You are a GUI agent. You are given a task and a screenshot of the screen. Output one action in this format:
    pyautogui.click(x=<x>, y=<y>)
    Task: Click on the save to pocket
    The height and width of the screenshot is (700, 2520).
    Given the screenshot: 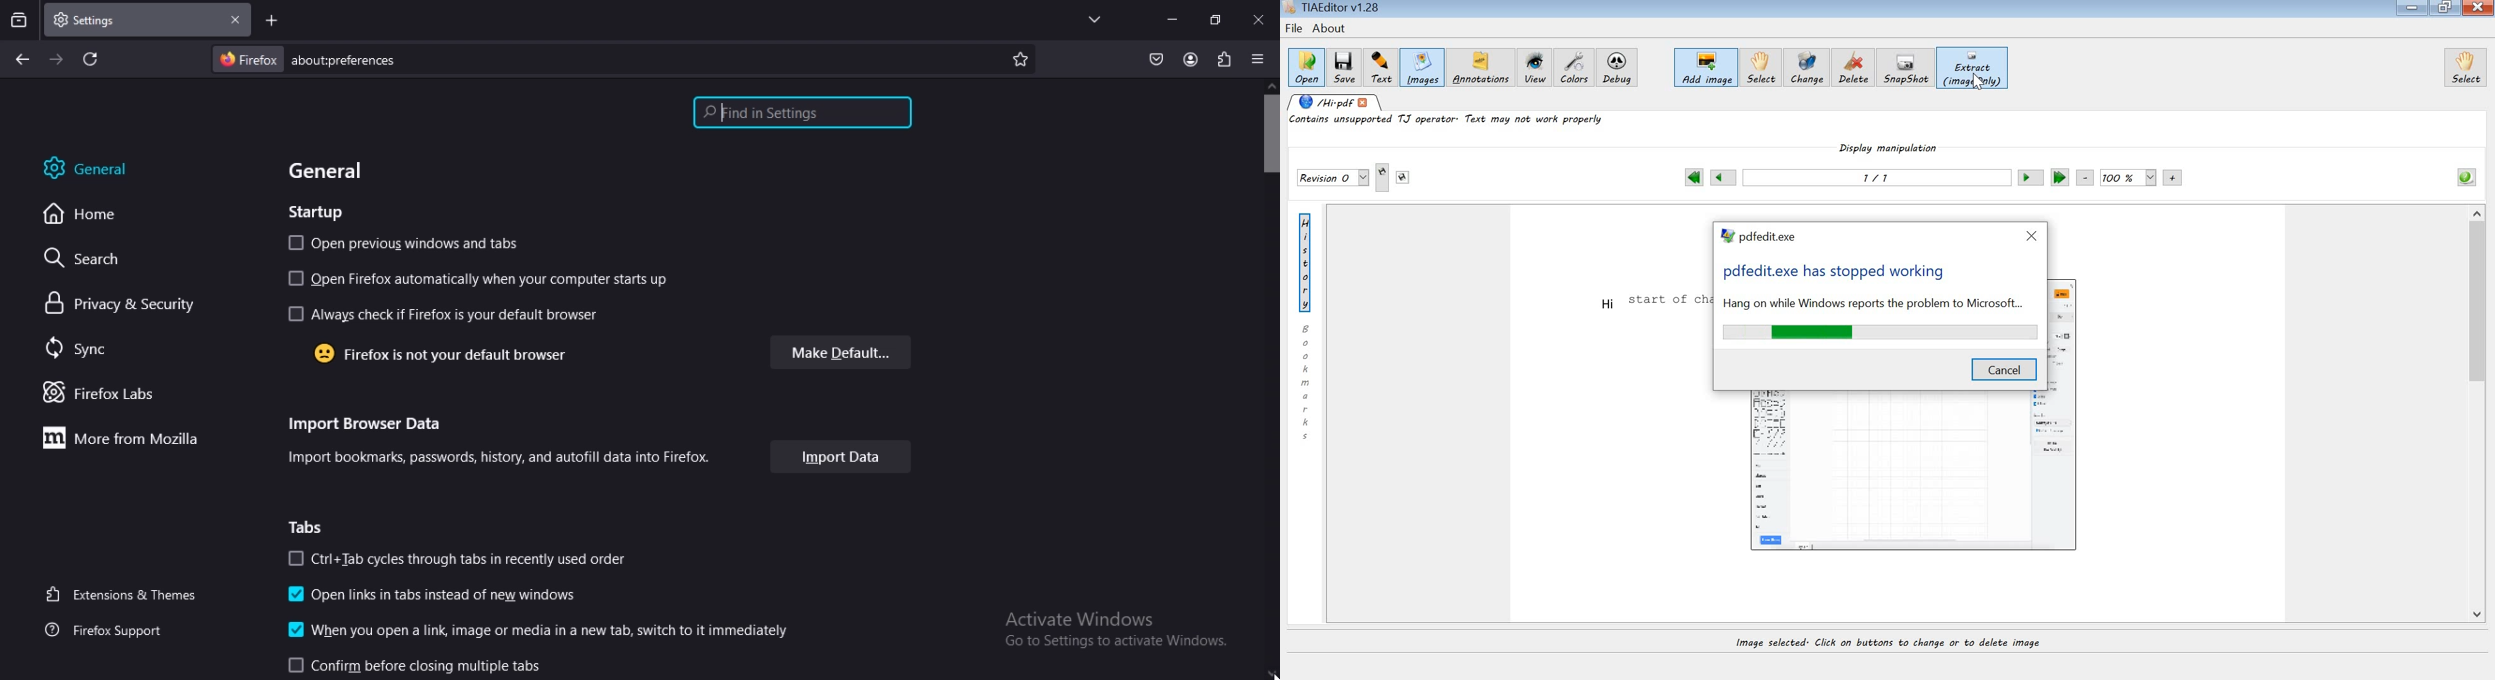 What is the action you would take?
    pyautogui.click(x=1153, y=57)
    